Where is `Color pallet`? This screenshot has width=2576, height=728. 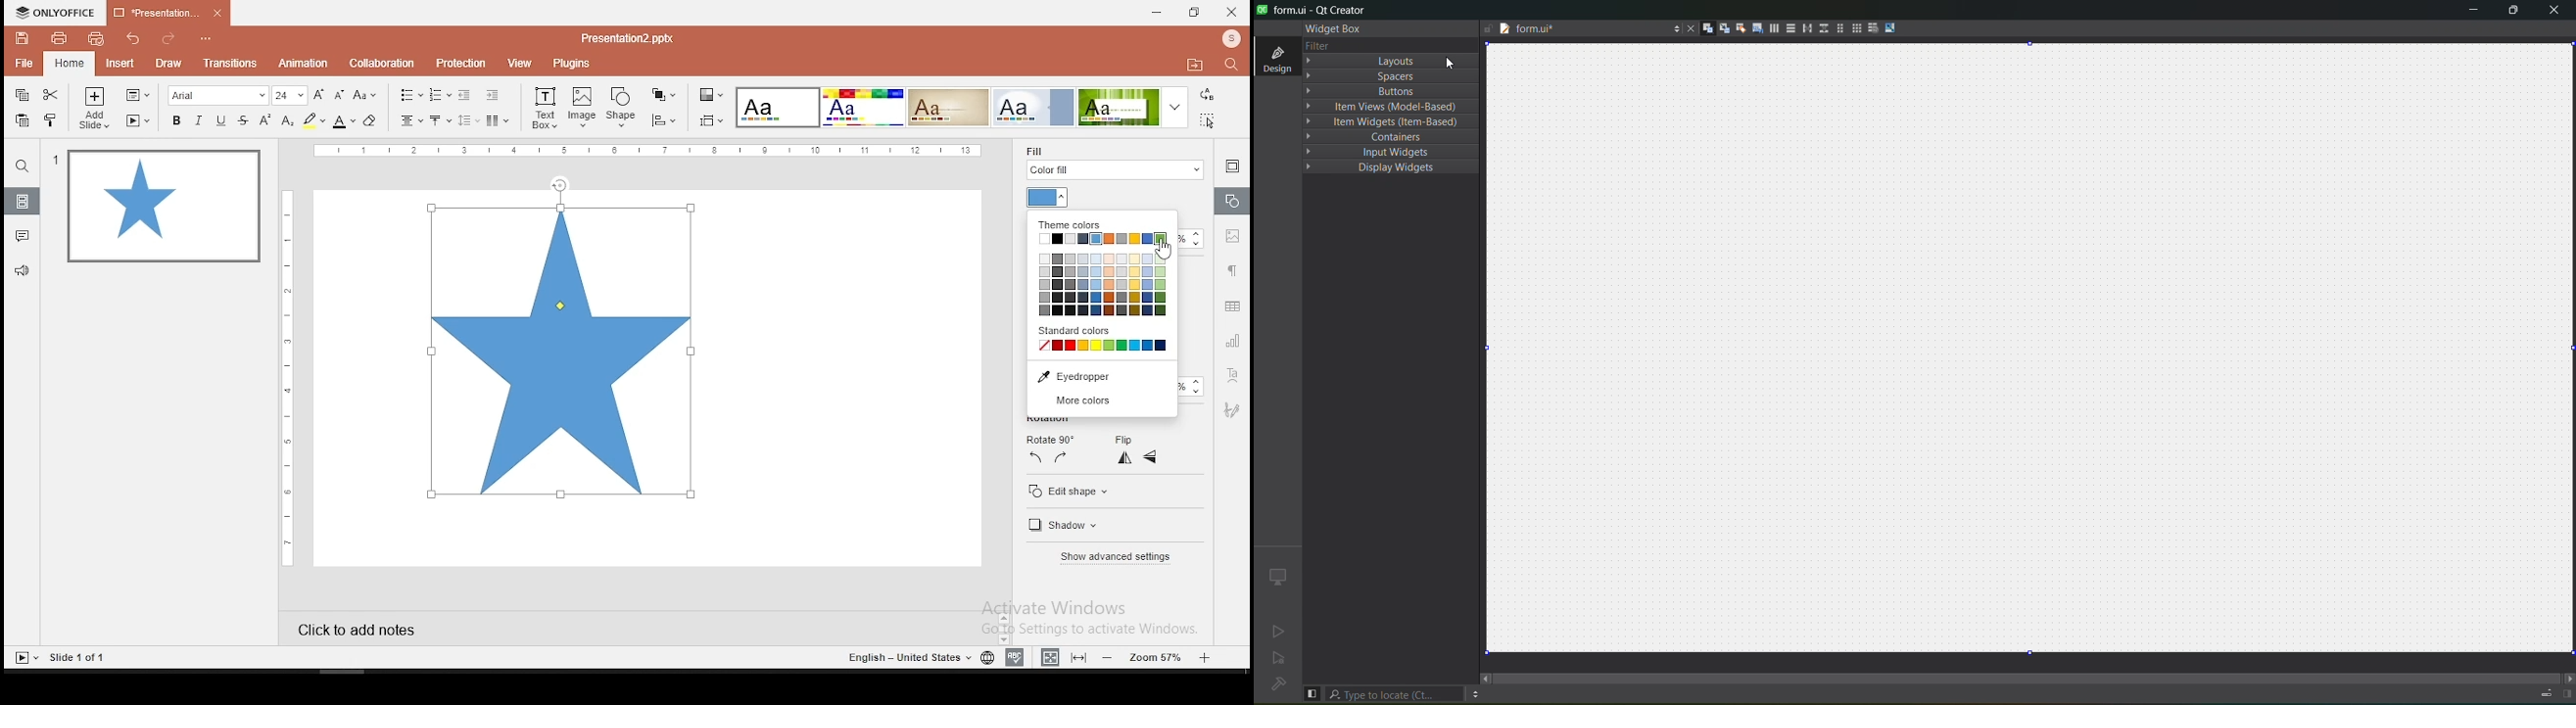 Color pallet is located at coordinates (1105, 287).